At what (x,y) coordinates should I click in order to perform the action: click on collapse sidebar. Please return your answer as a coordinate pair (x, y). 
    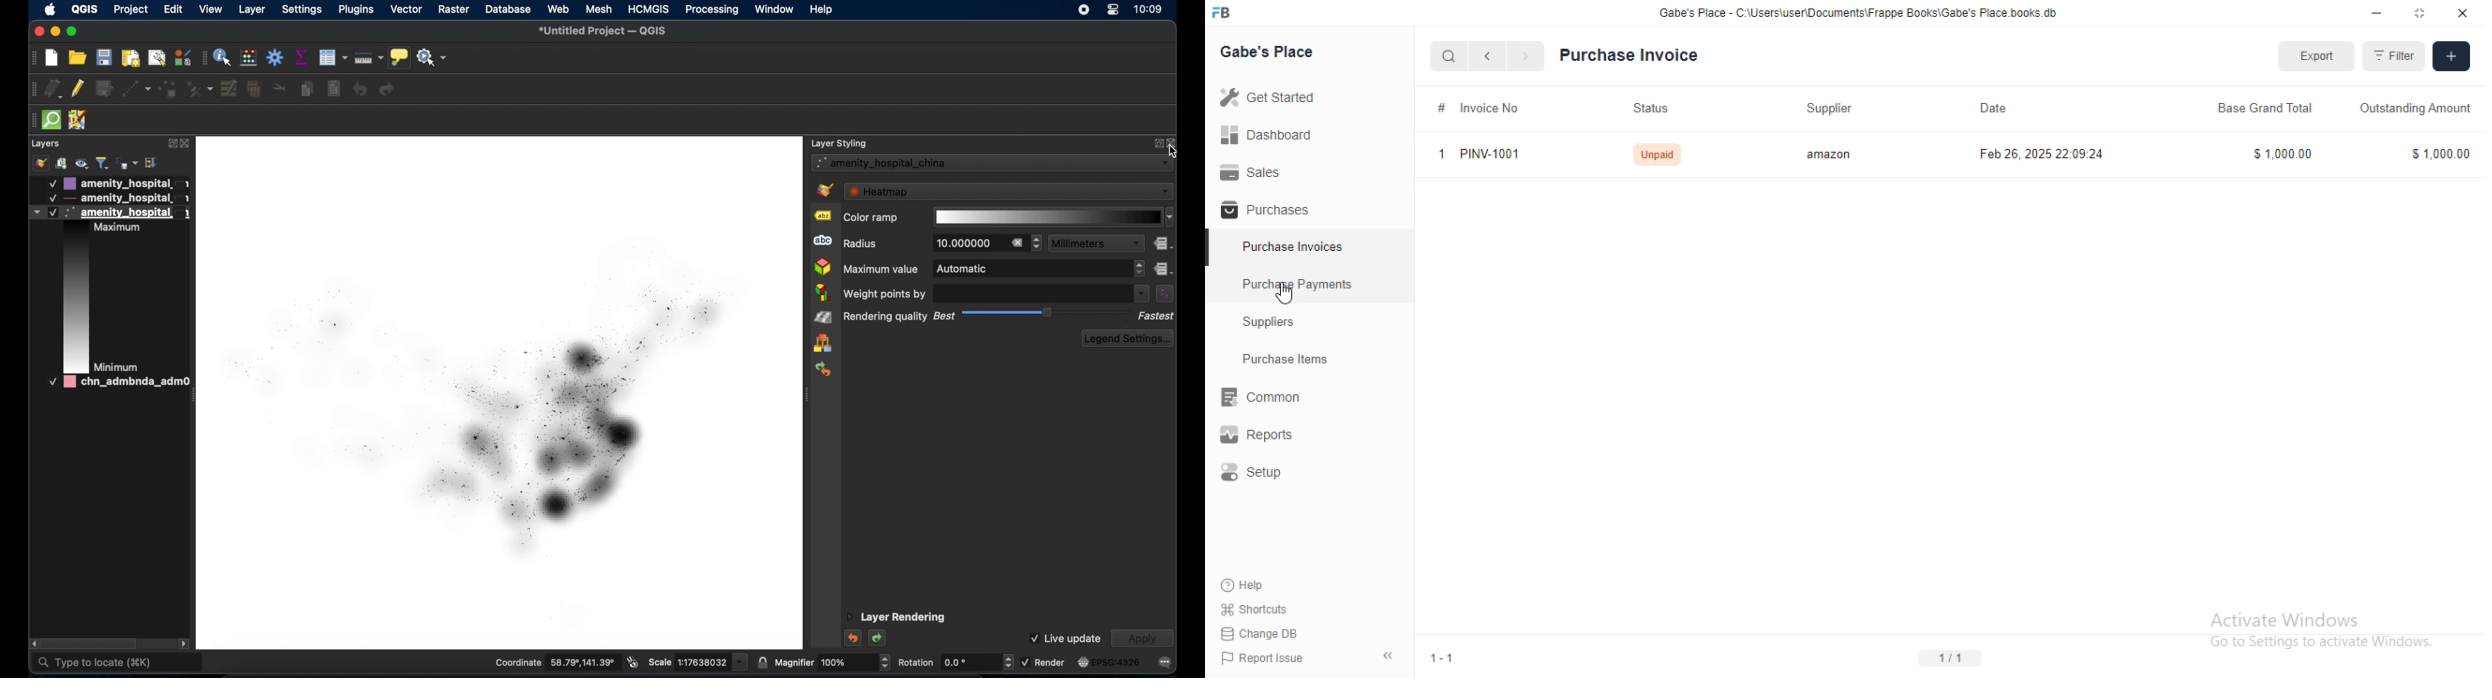
    Looking at the image, I should click on (1387, 655).